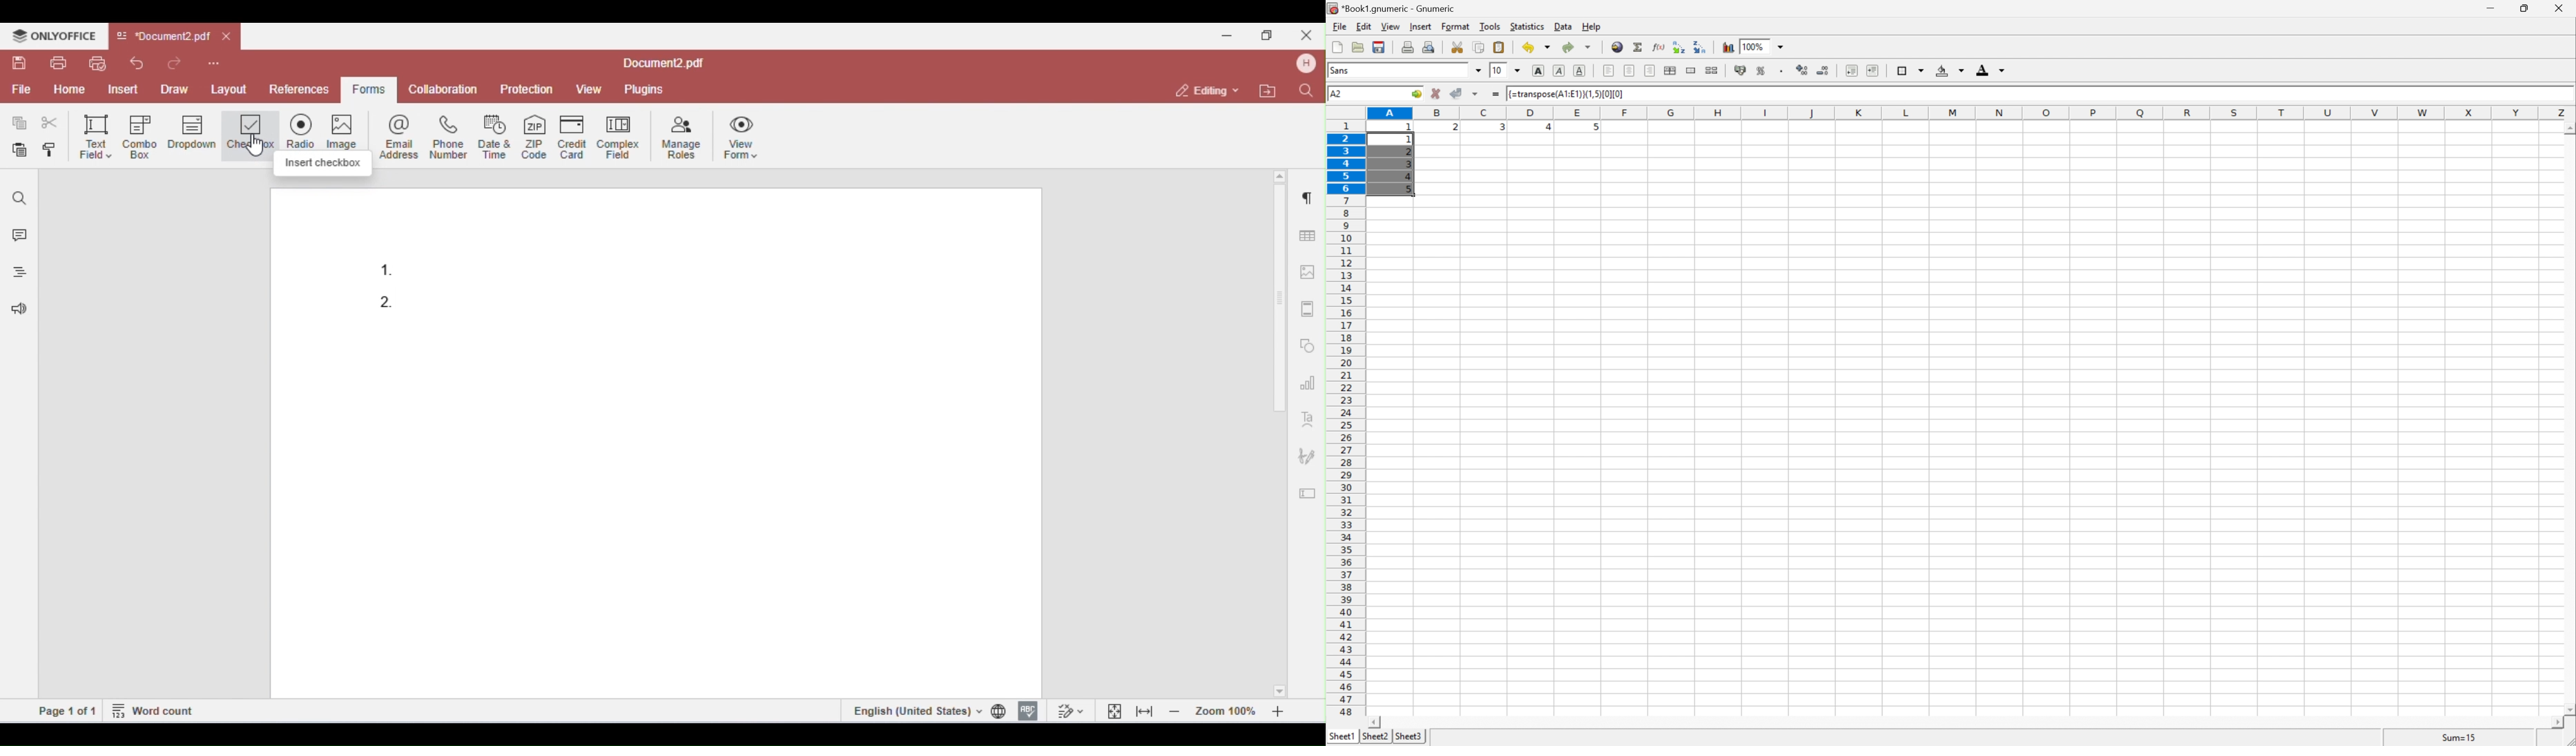 This screenshot has width=2576, height=756. I want to click on row numbers, so click(1346, 418).